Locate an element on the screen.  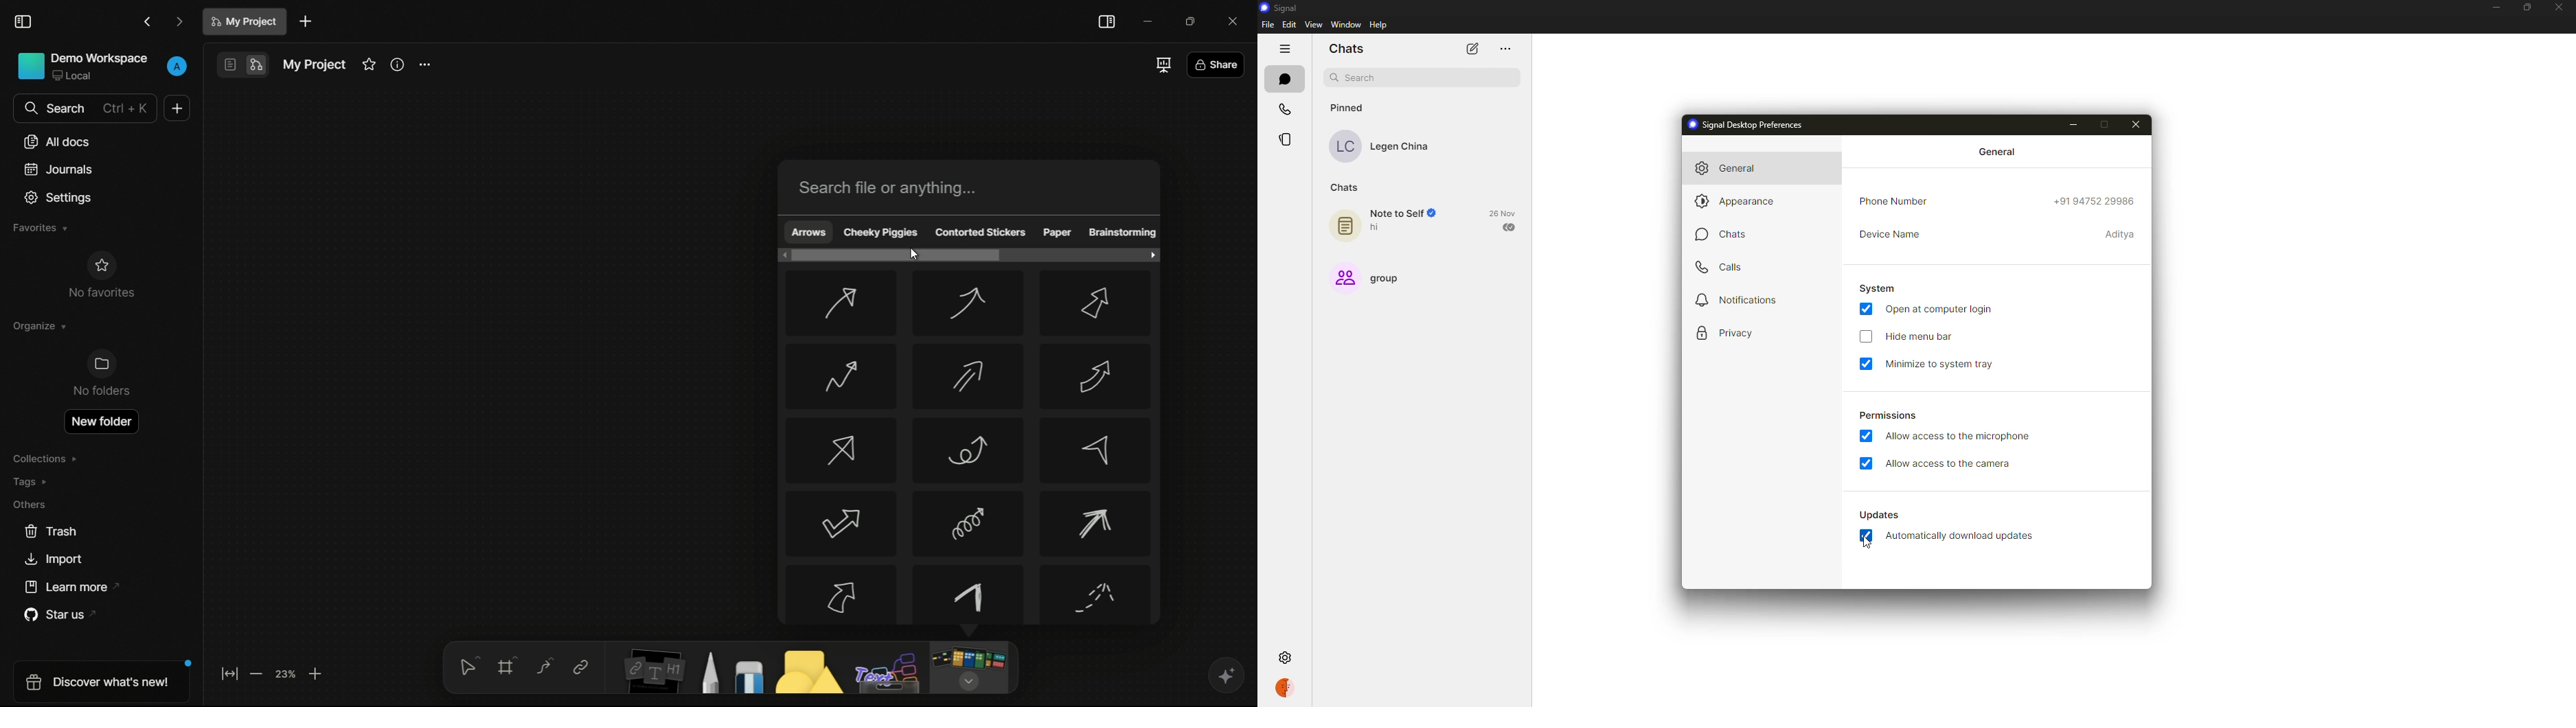
arrow-12 is located at coordinates (1098, 524).